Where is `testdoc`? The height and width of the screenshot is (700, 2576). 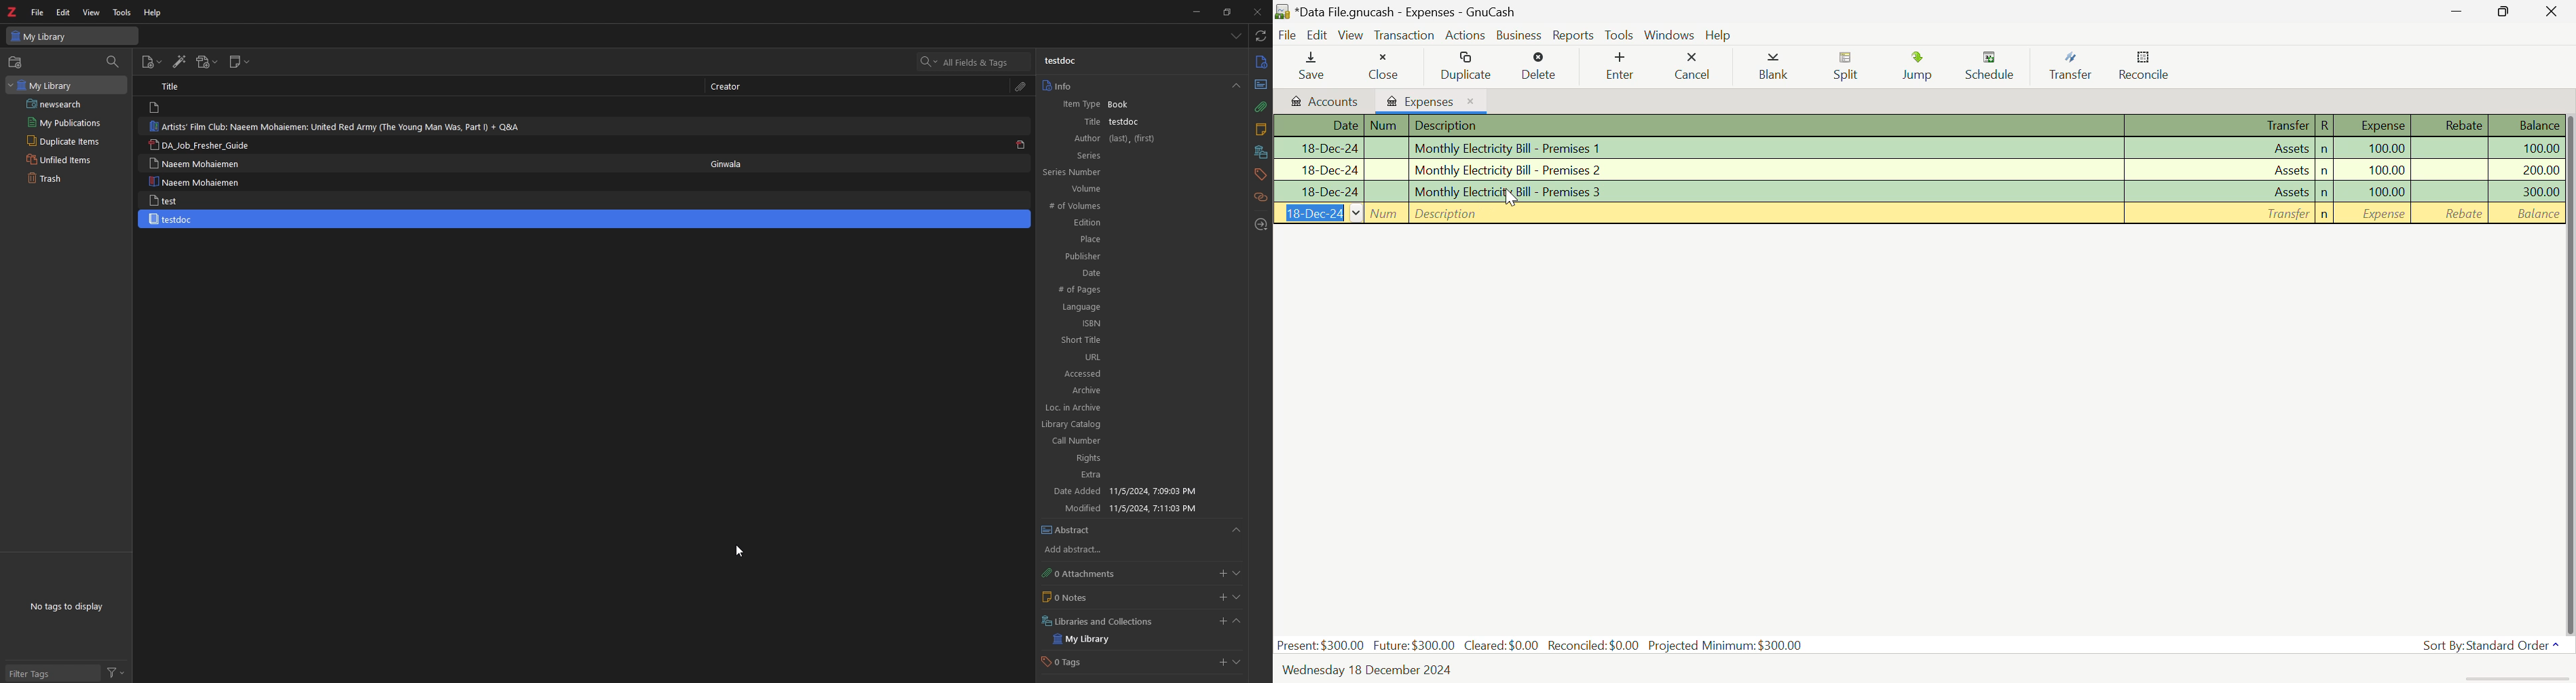 testdoc is located at coordinates (1063, 61).